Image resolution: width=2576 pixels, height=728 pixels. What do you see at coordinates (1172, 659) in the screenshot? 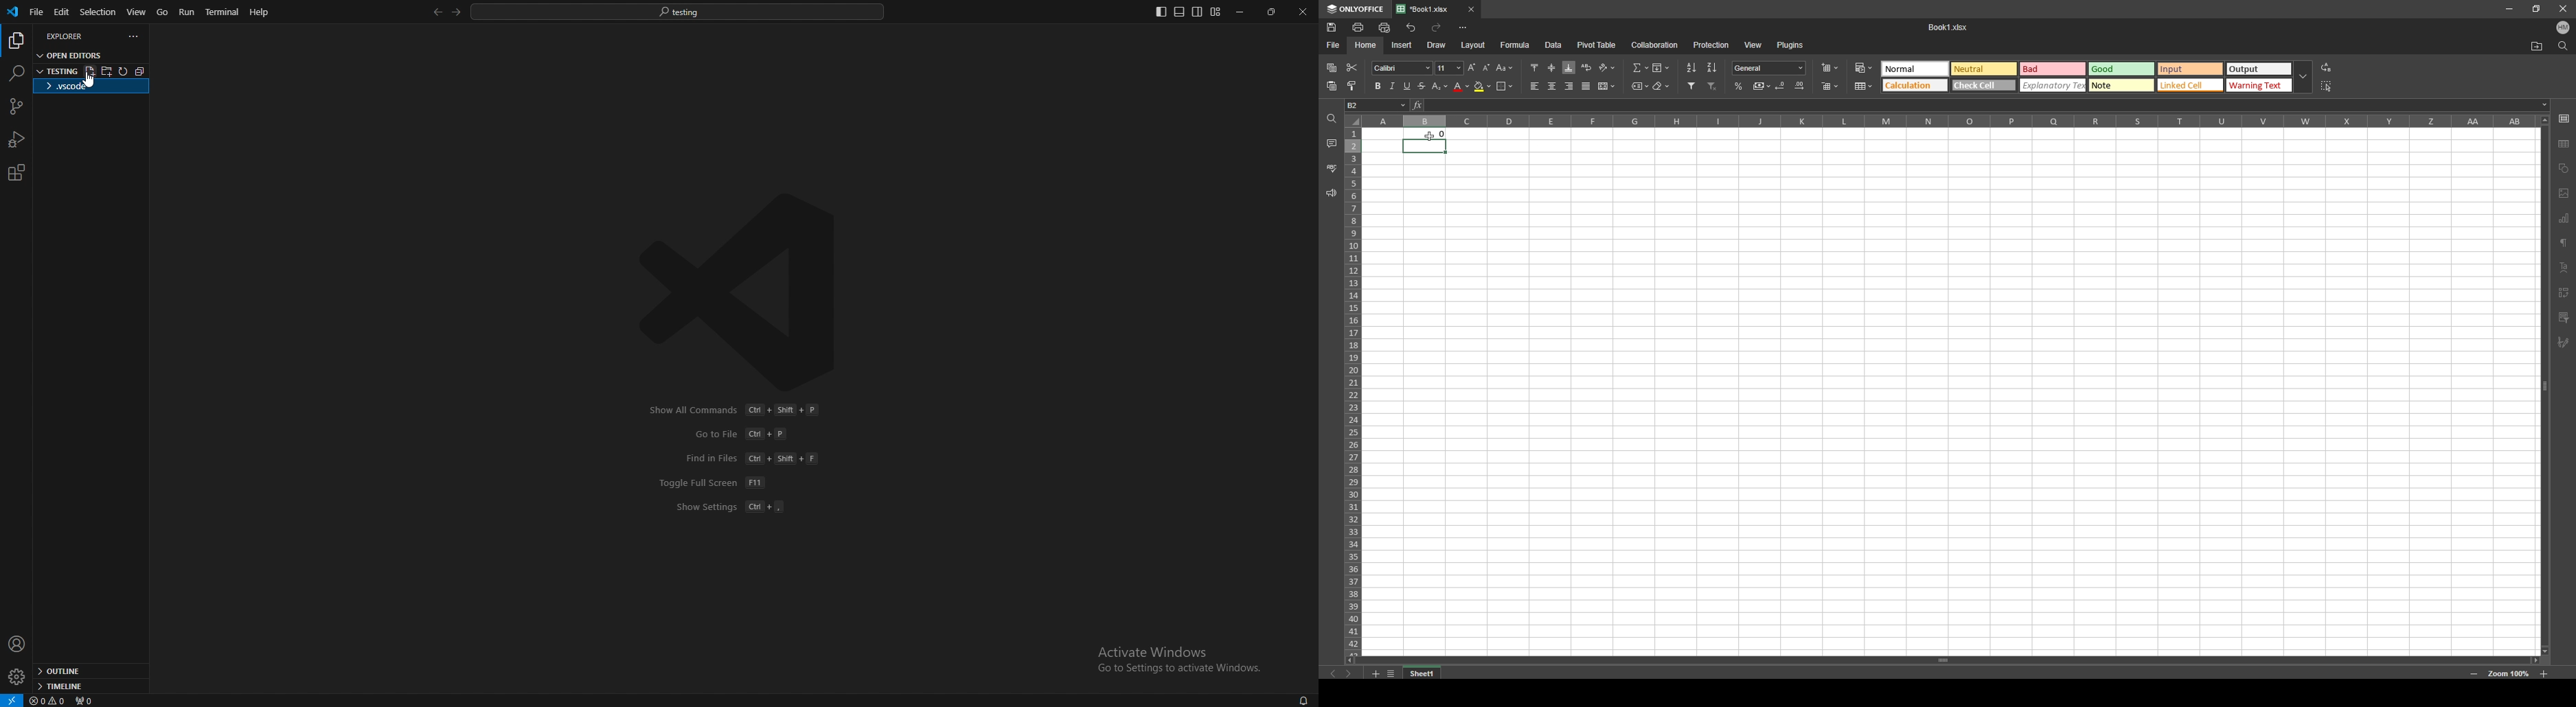
I see `activate windows` at bounding box center [1172, 659].